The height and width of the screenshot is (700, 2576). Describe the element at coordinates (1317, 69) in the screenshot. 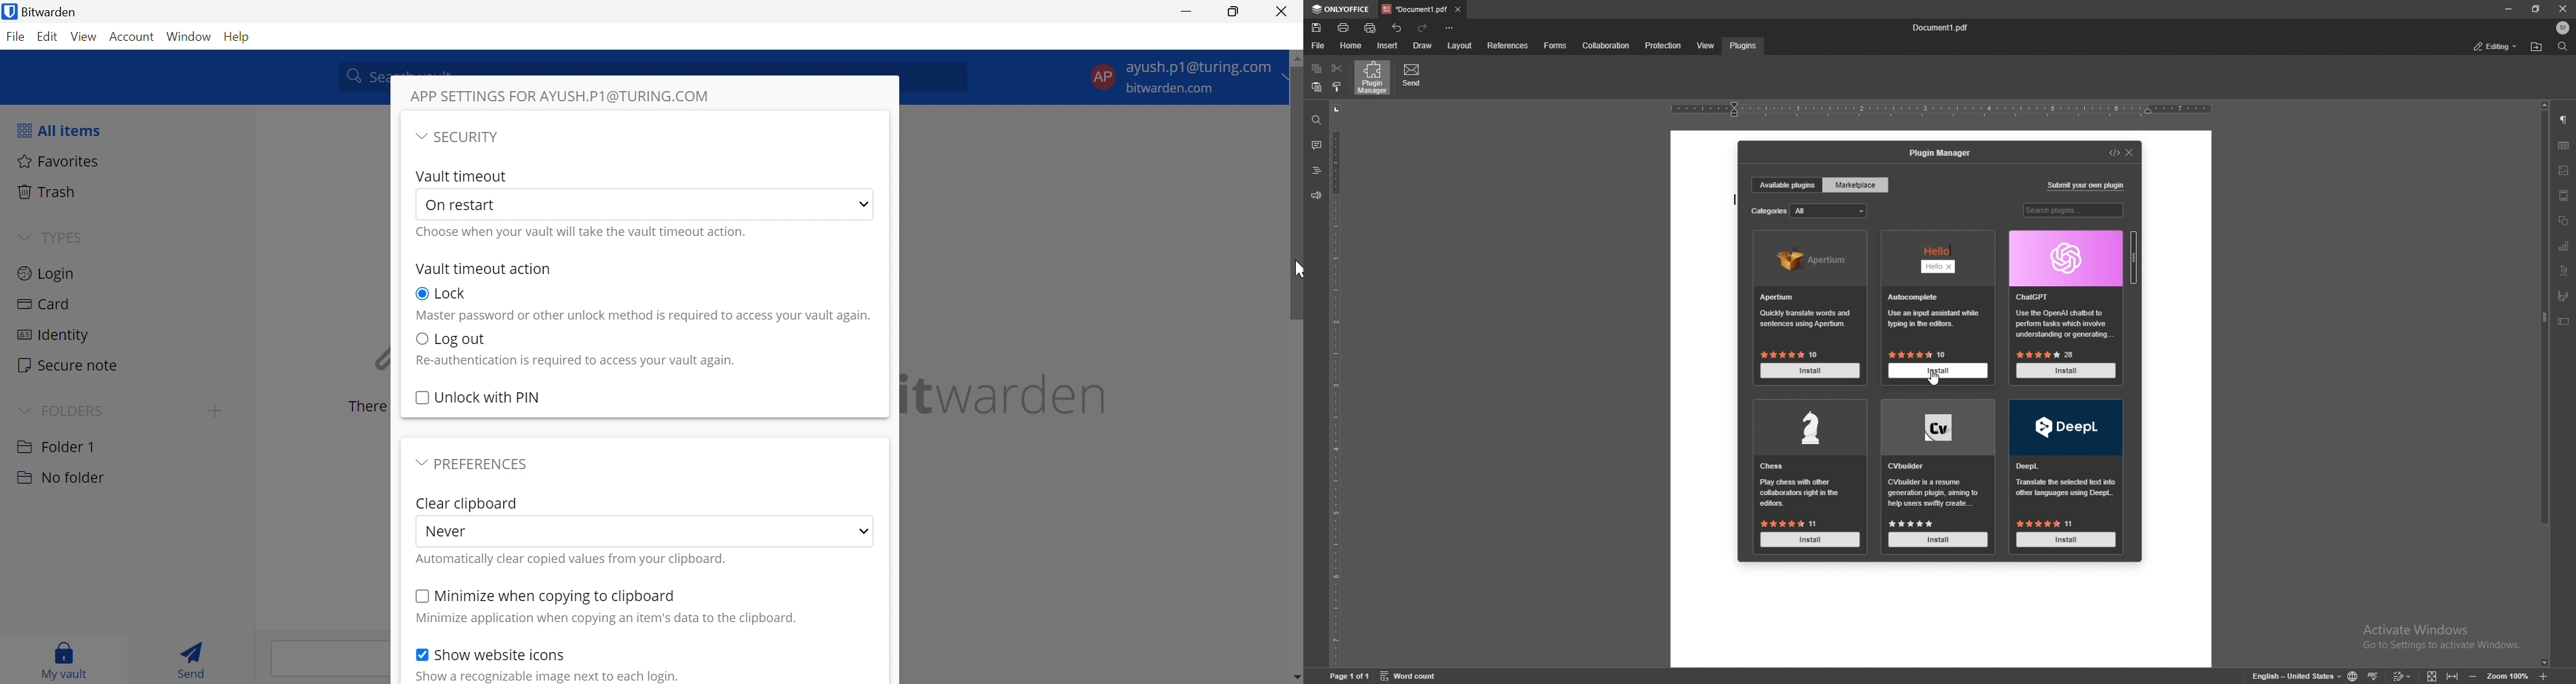

I see `copy` at that location.